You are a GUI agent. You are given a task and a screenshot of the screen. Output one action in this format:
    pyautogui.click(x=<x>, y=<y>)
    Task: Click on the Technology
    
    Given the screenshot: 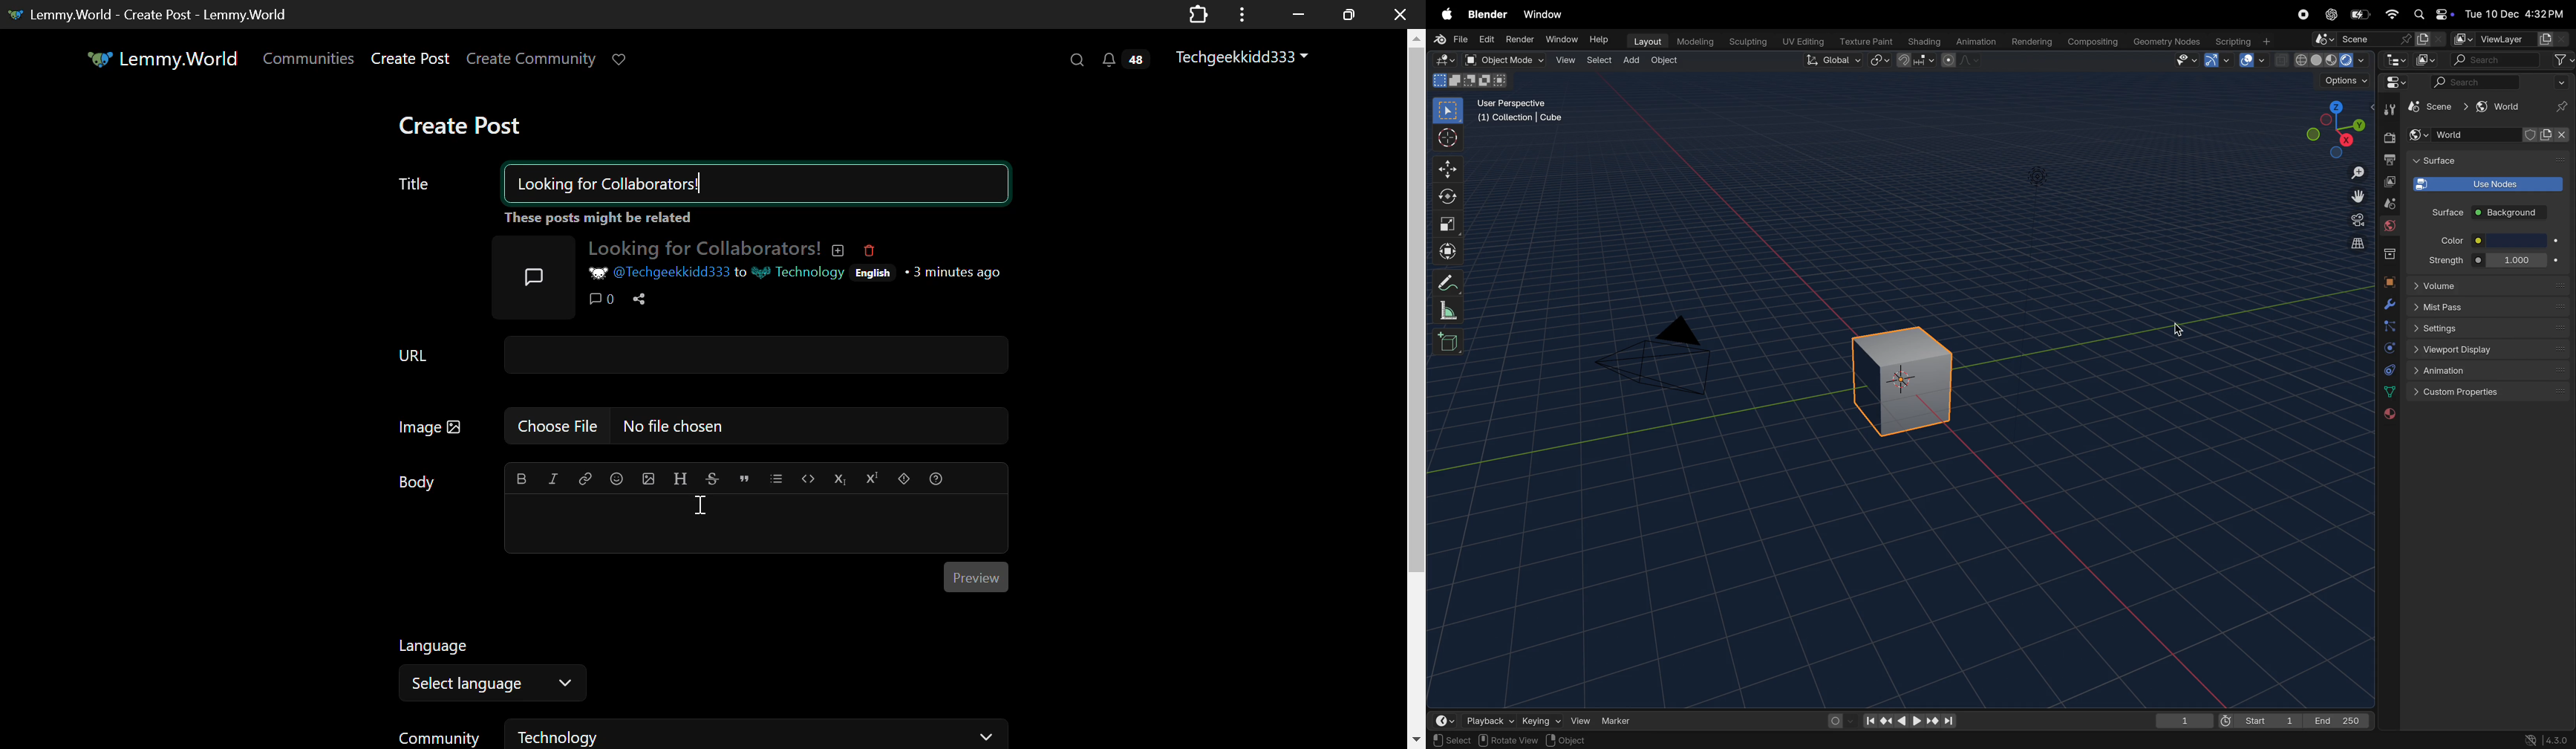 What is the action you would take?
    pyautogui.click(x=759, y=733)
    